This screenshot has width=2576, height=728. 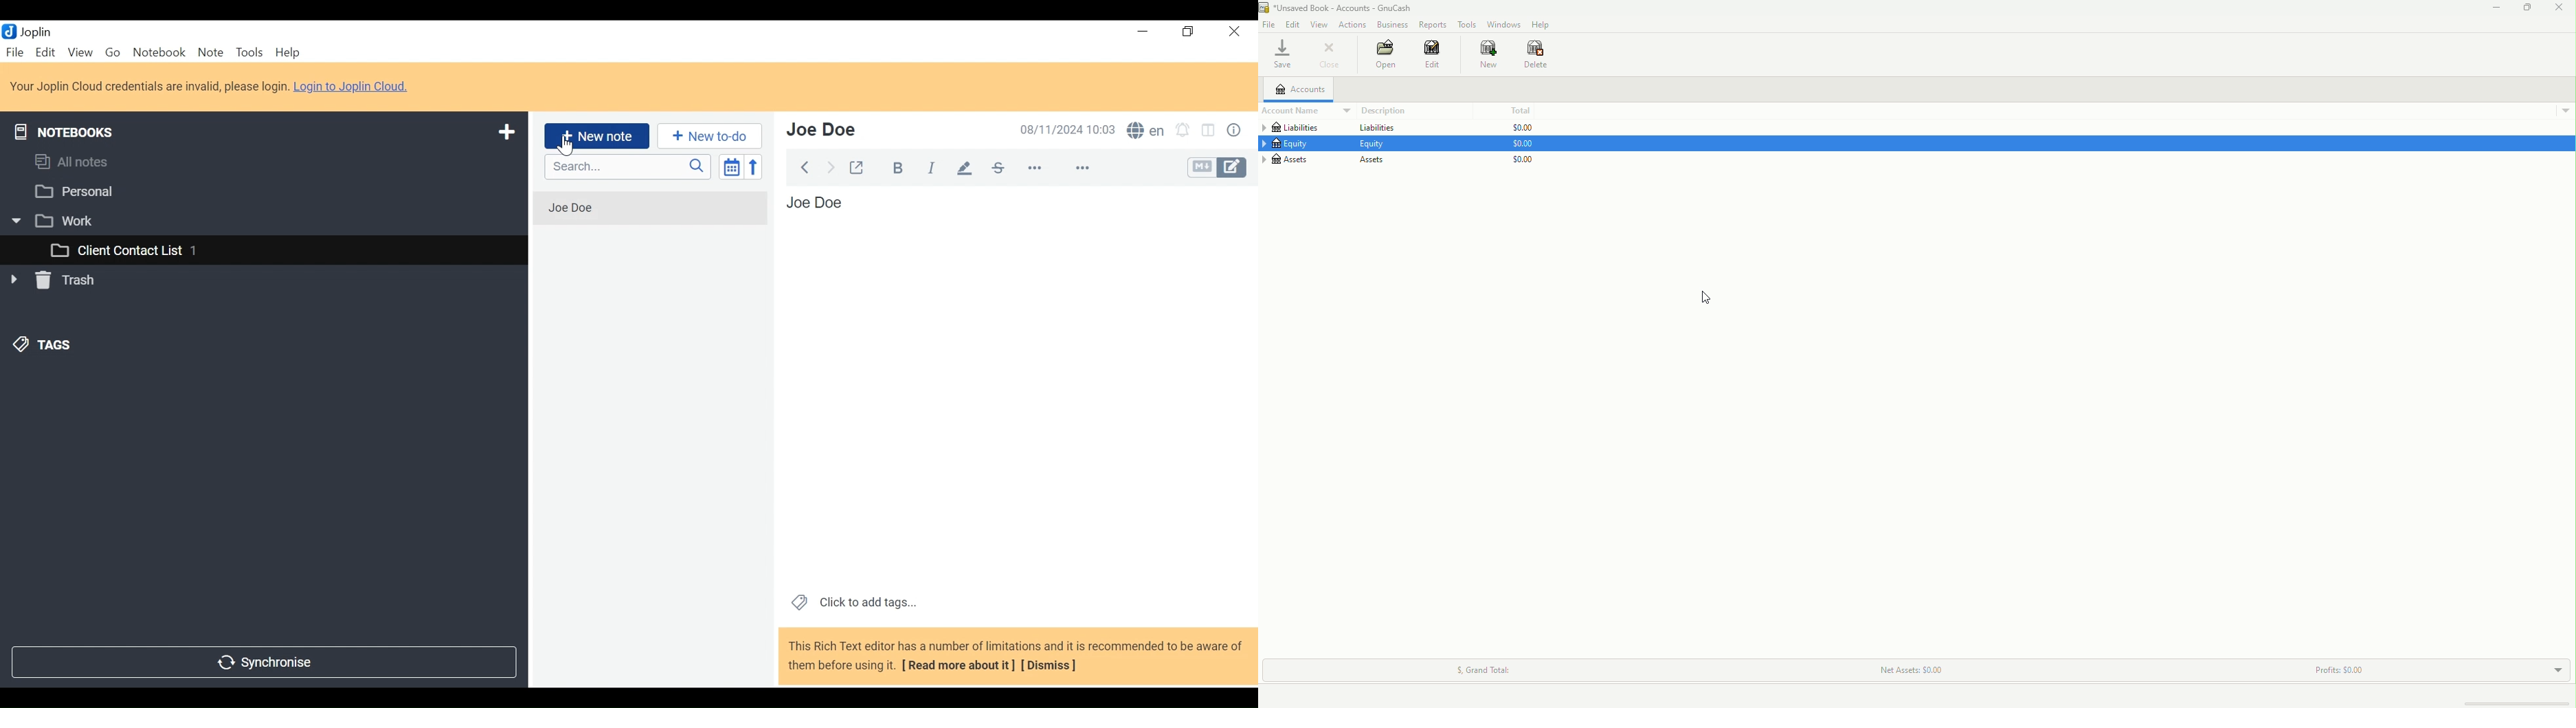 I want to click on Close, so click(x=1237, y=31).